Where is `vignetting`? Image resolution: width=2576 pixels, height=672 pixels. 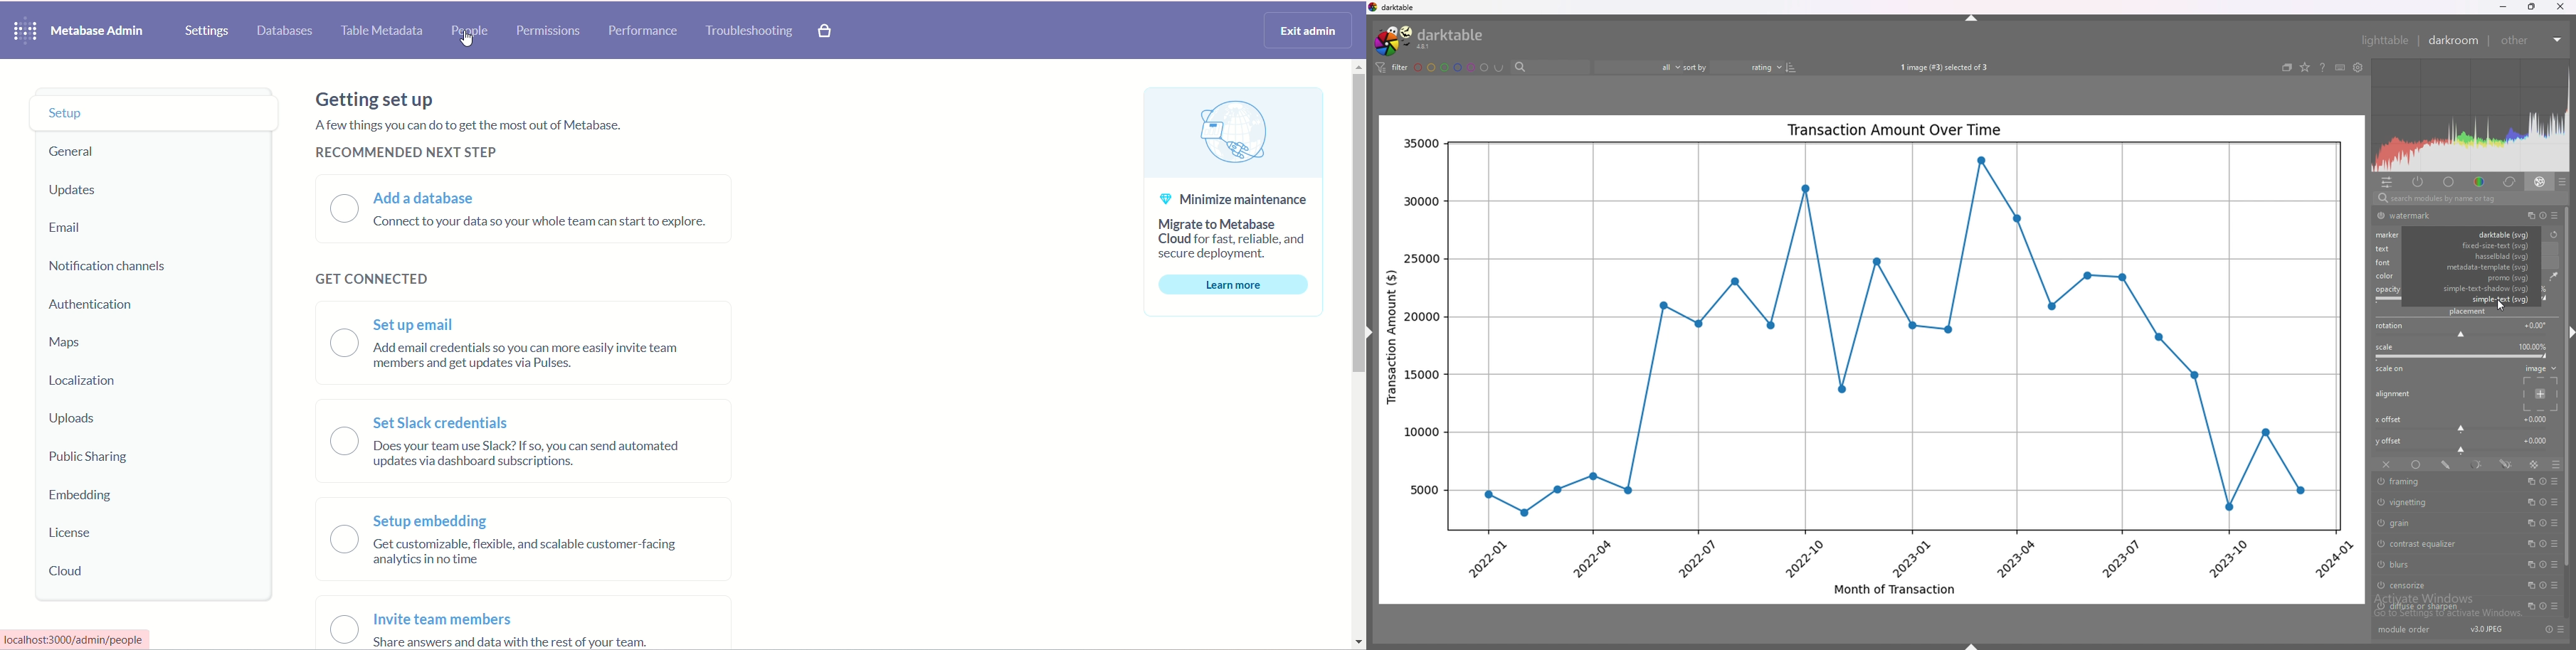
vignetting is located at coordinates (2445, 503).